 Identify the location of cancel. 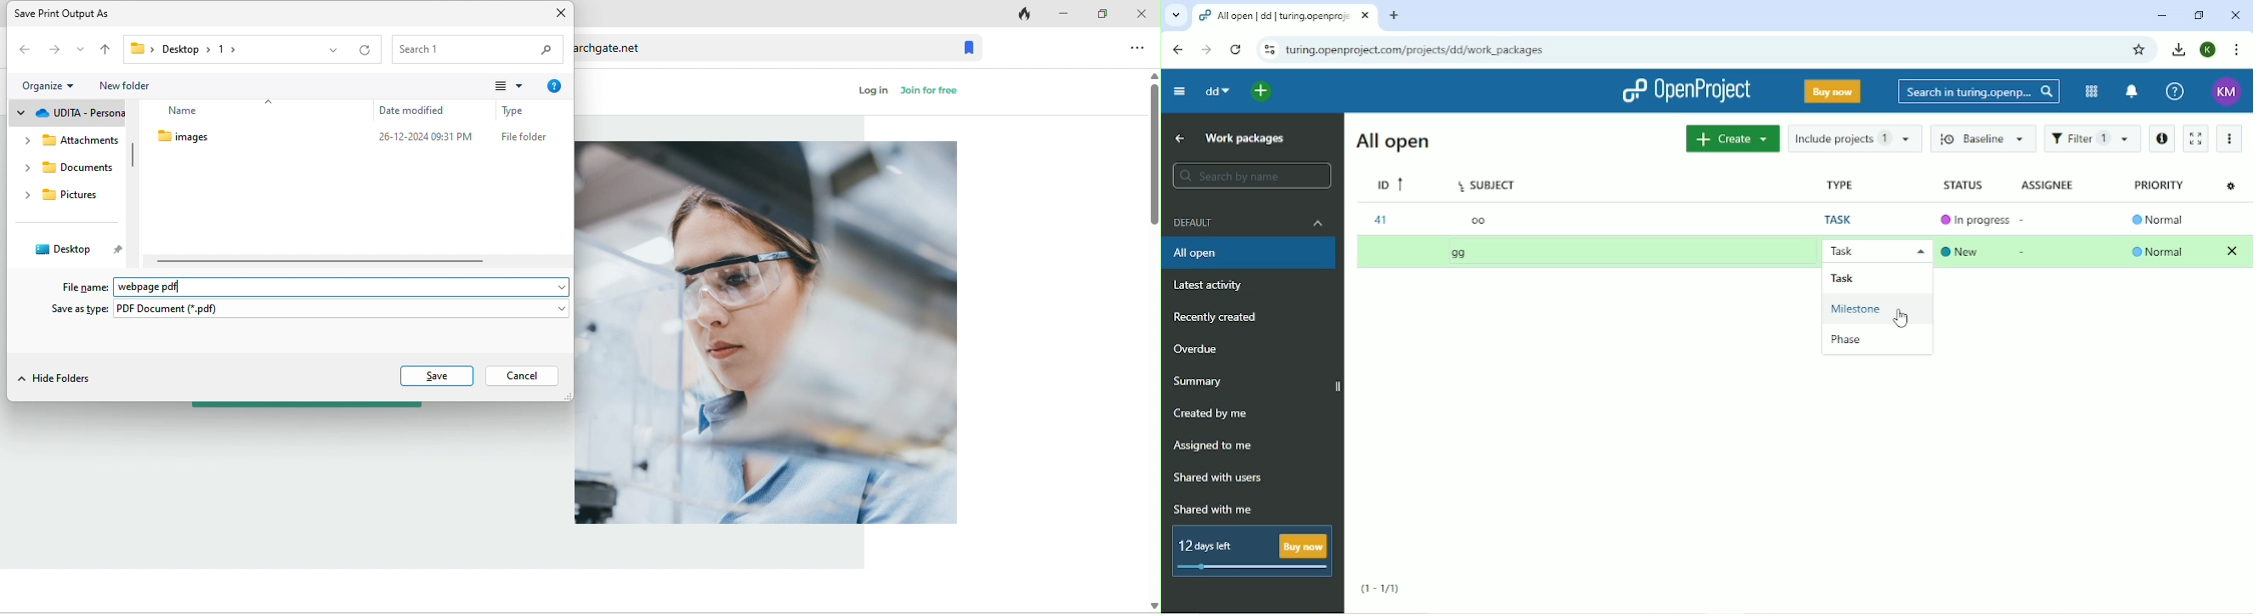
(521, 376).